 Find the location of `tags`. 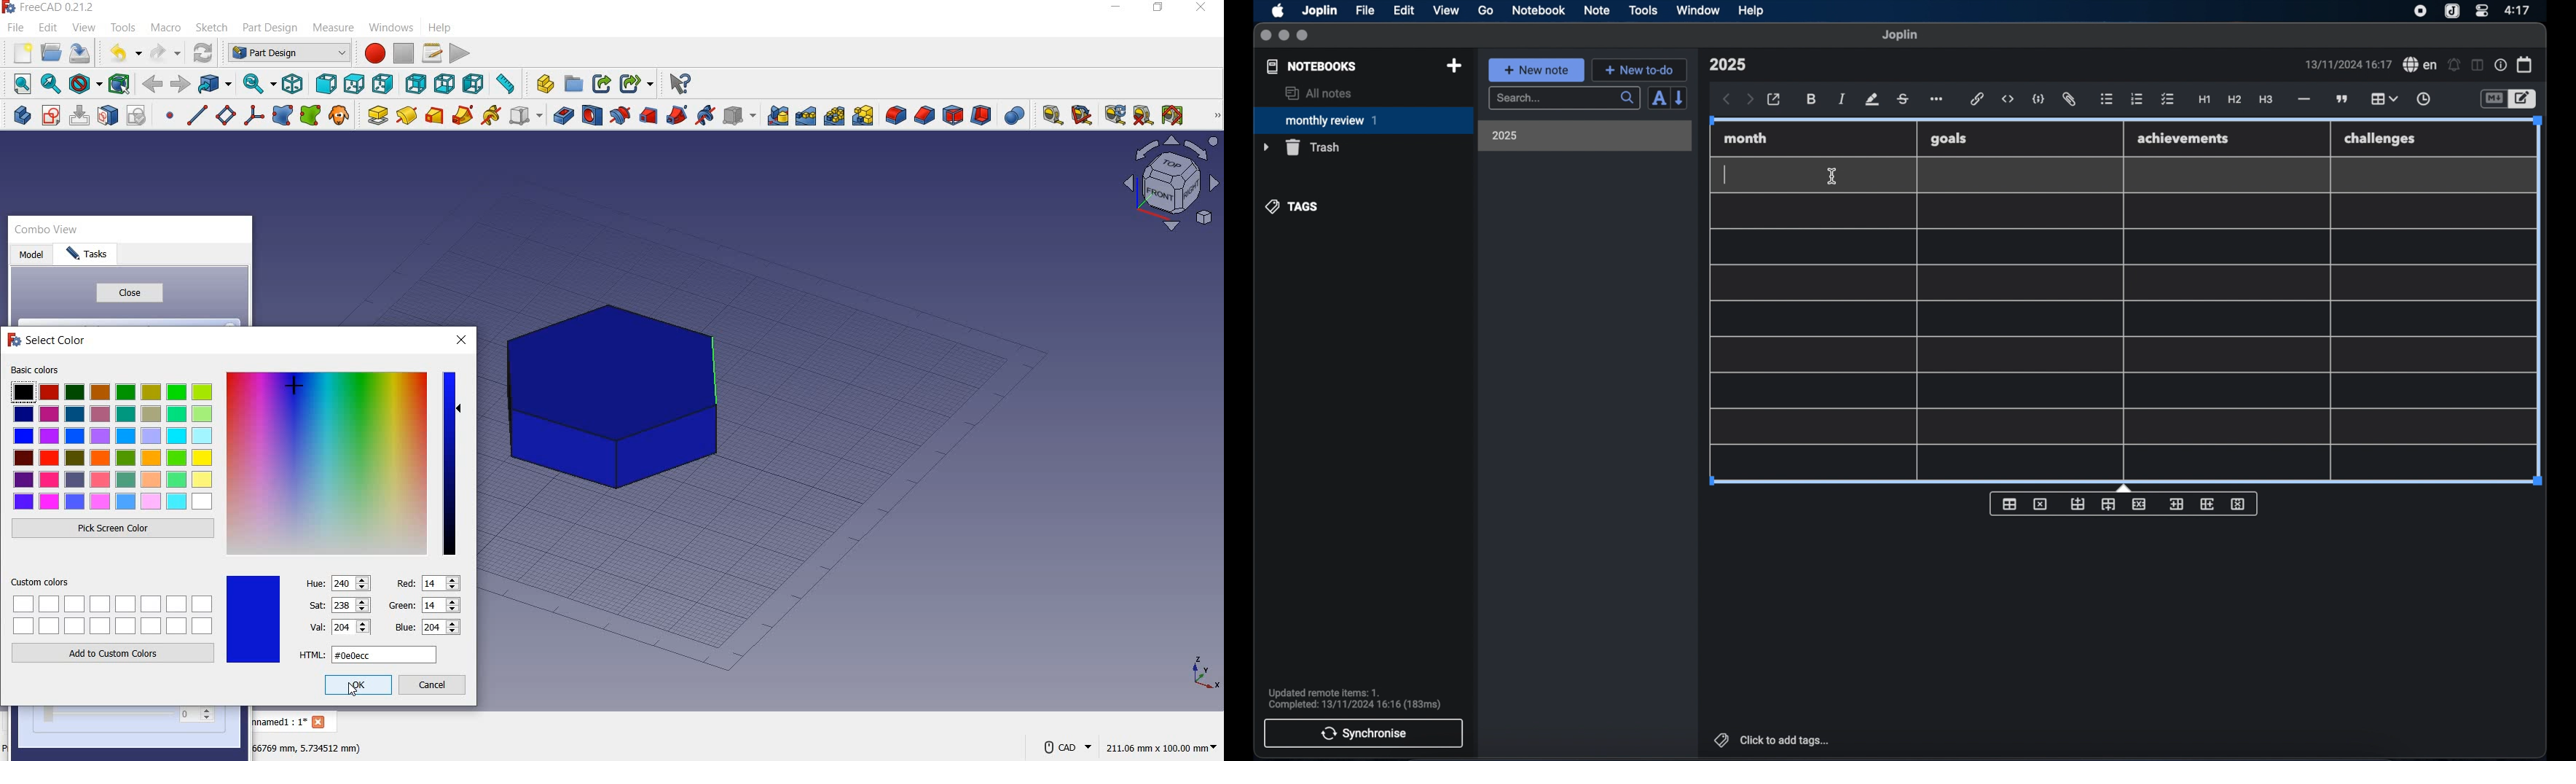

tags is located at coordinates (1293, 206).